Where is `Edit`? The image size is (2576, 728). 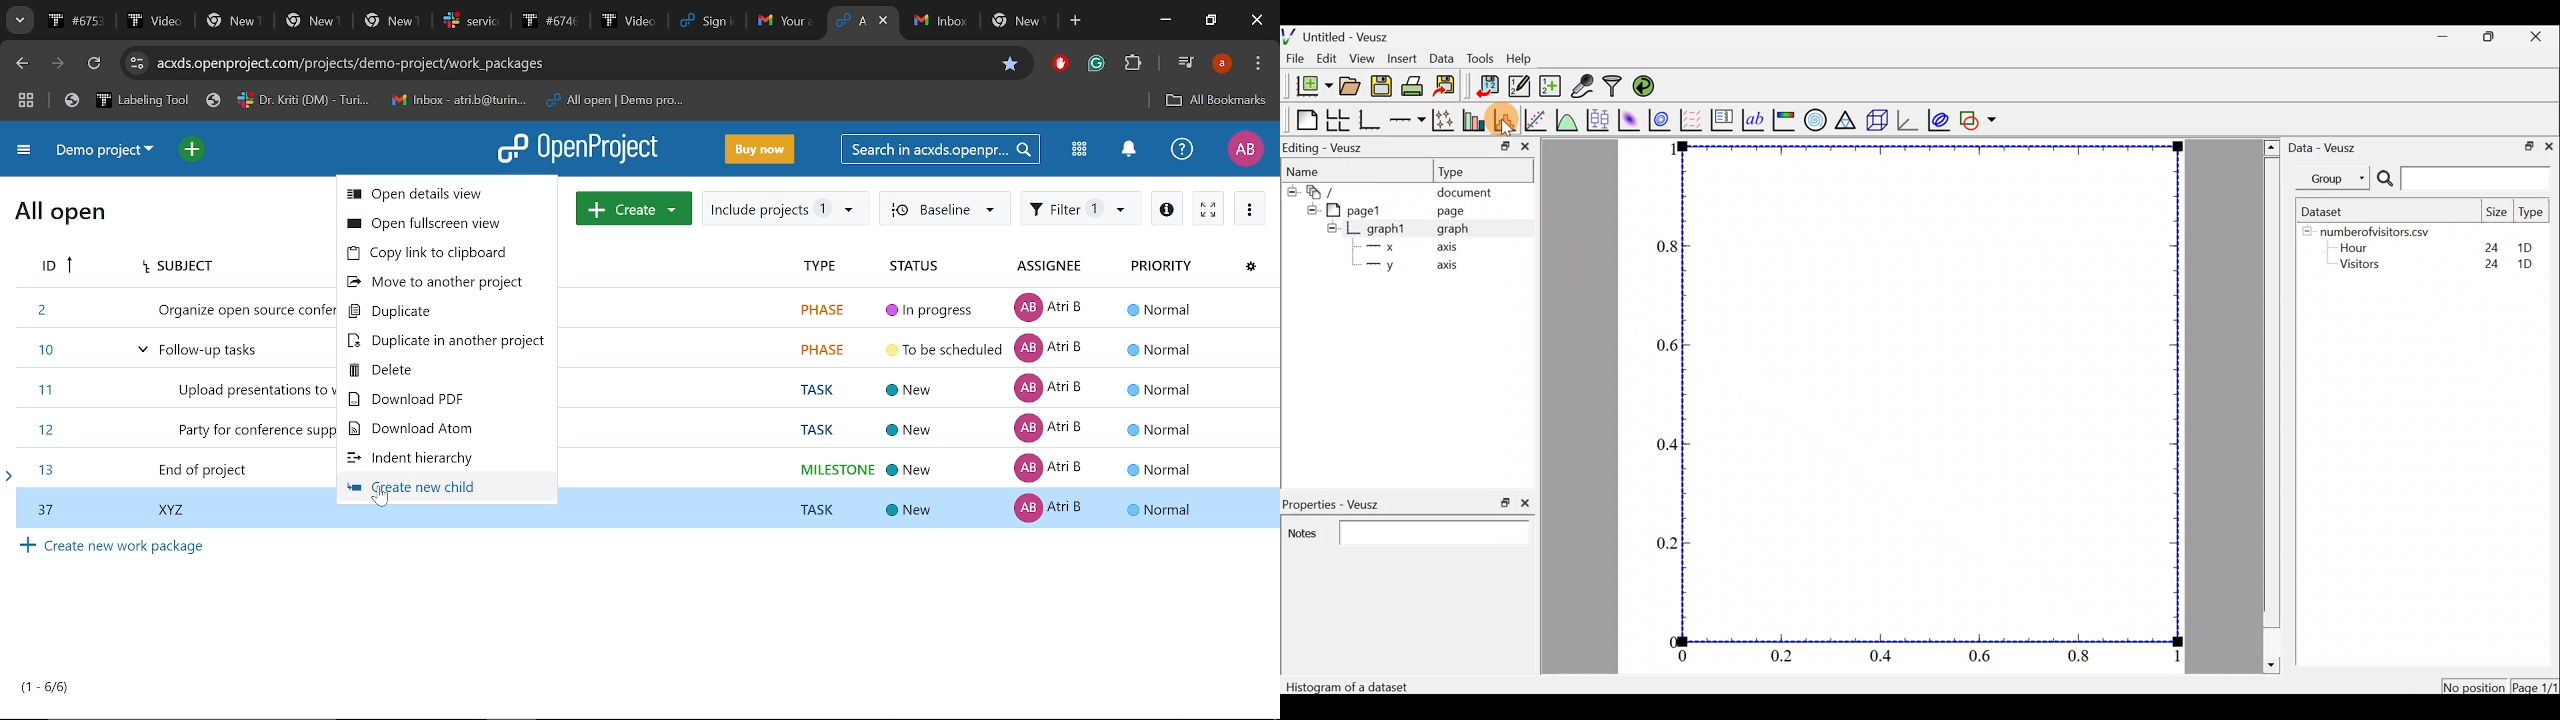 Edit is located at coordinates (1328, 59).